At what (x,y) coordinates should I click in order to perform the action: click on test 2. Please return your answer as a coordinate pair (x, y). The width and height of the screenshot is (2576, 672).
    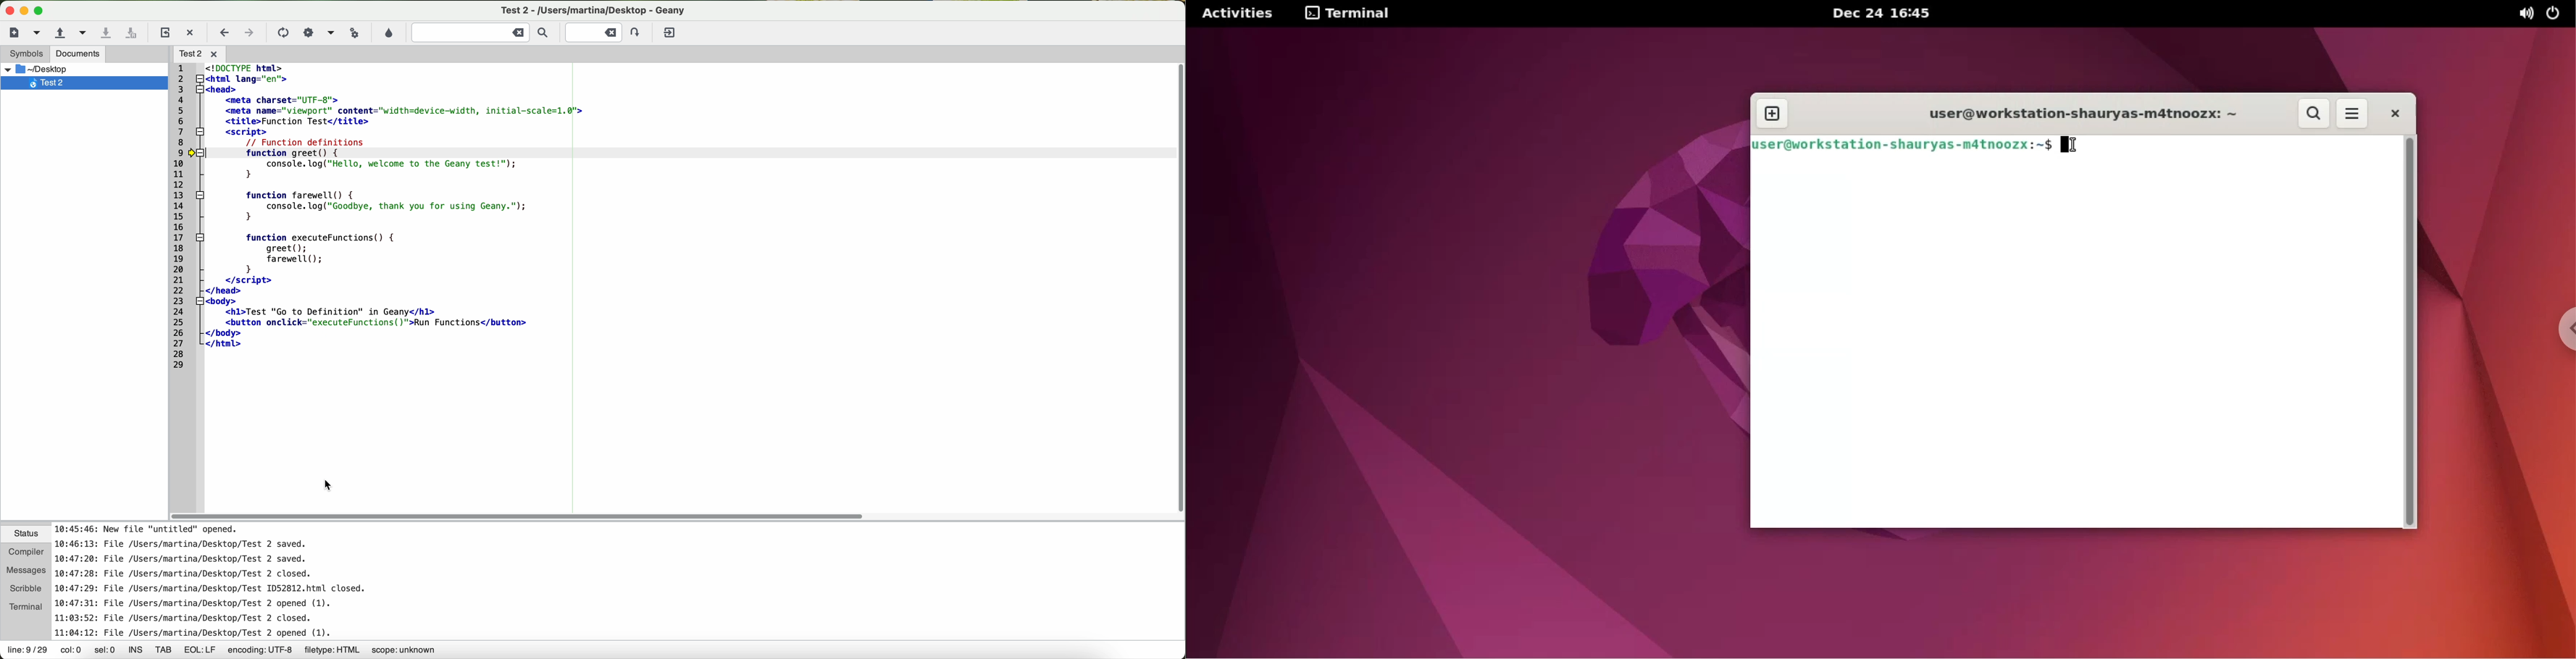
    Looking at the image, I should click on (79, 83).